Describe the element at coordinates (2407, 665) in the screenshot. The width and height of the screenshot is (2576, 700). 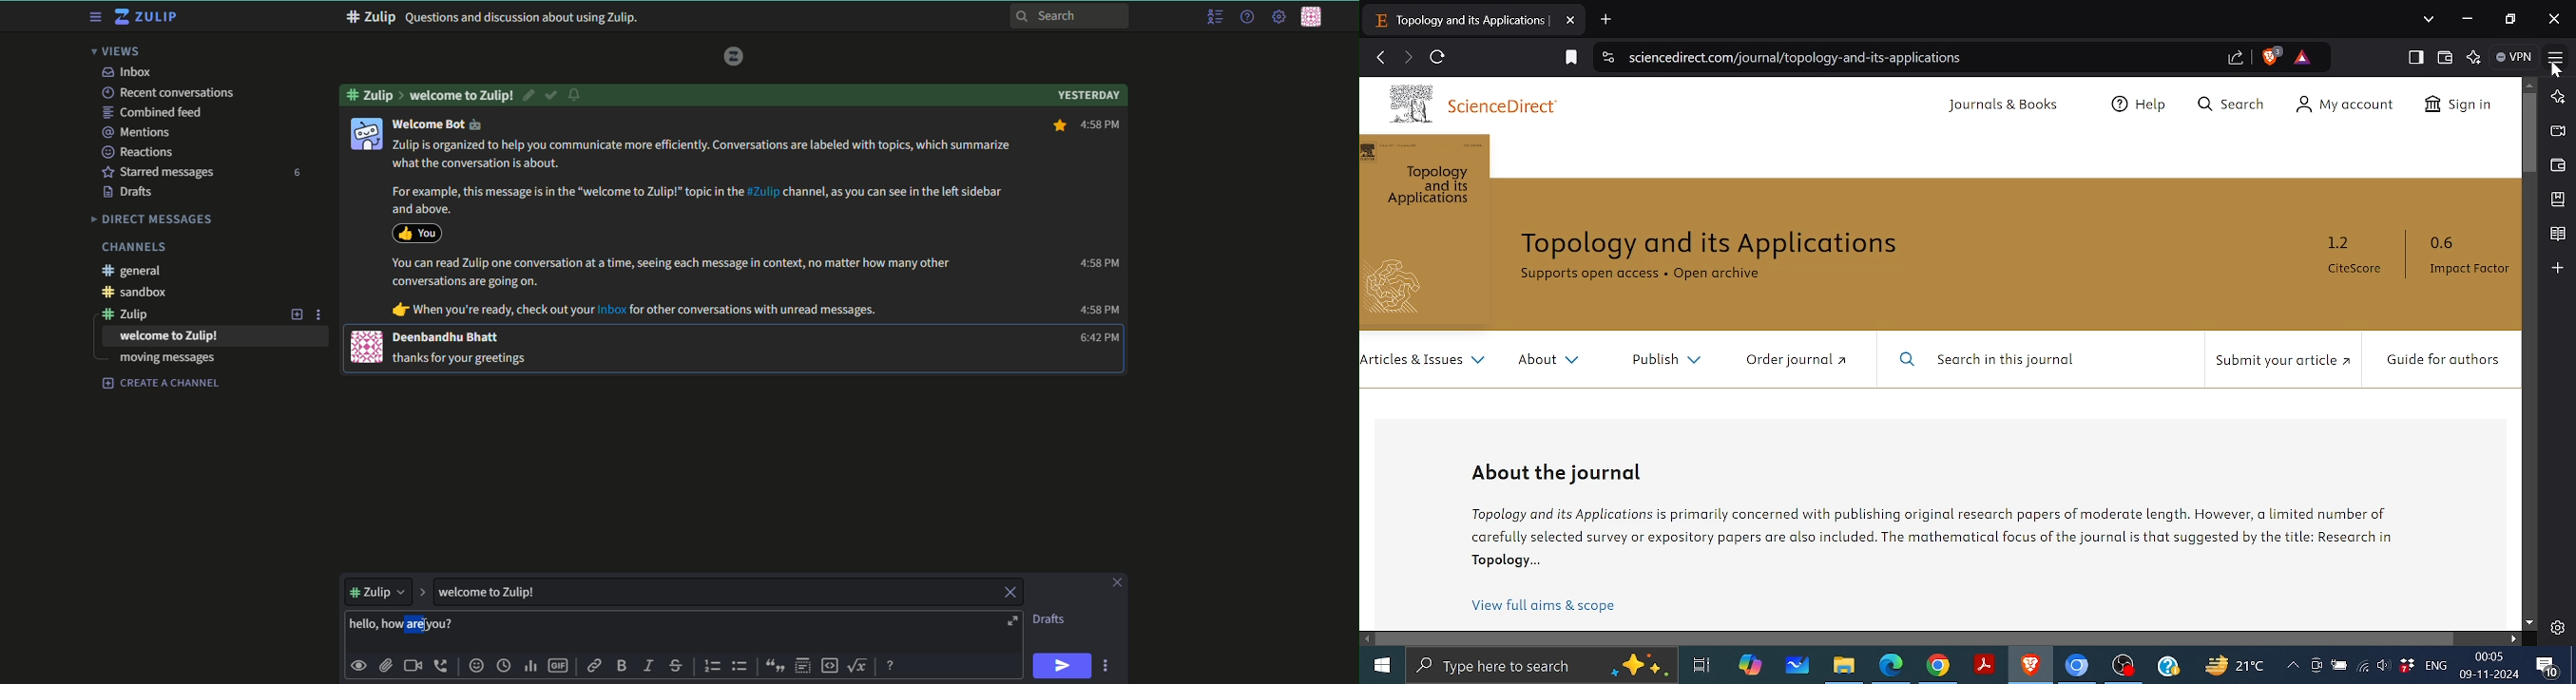
I see `Dropbox` at that location.